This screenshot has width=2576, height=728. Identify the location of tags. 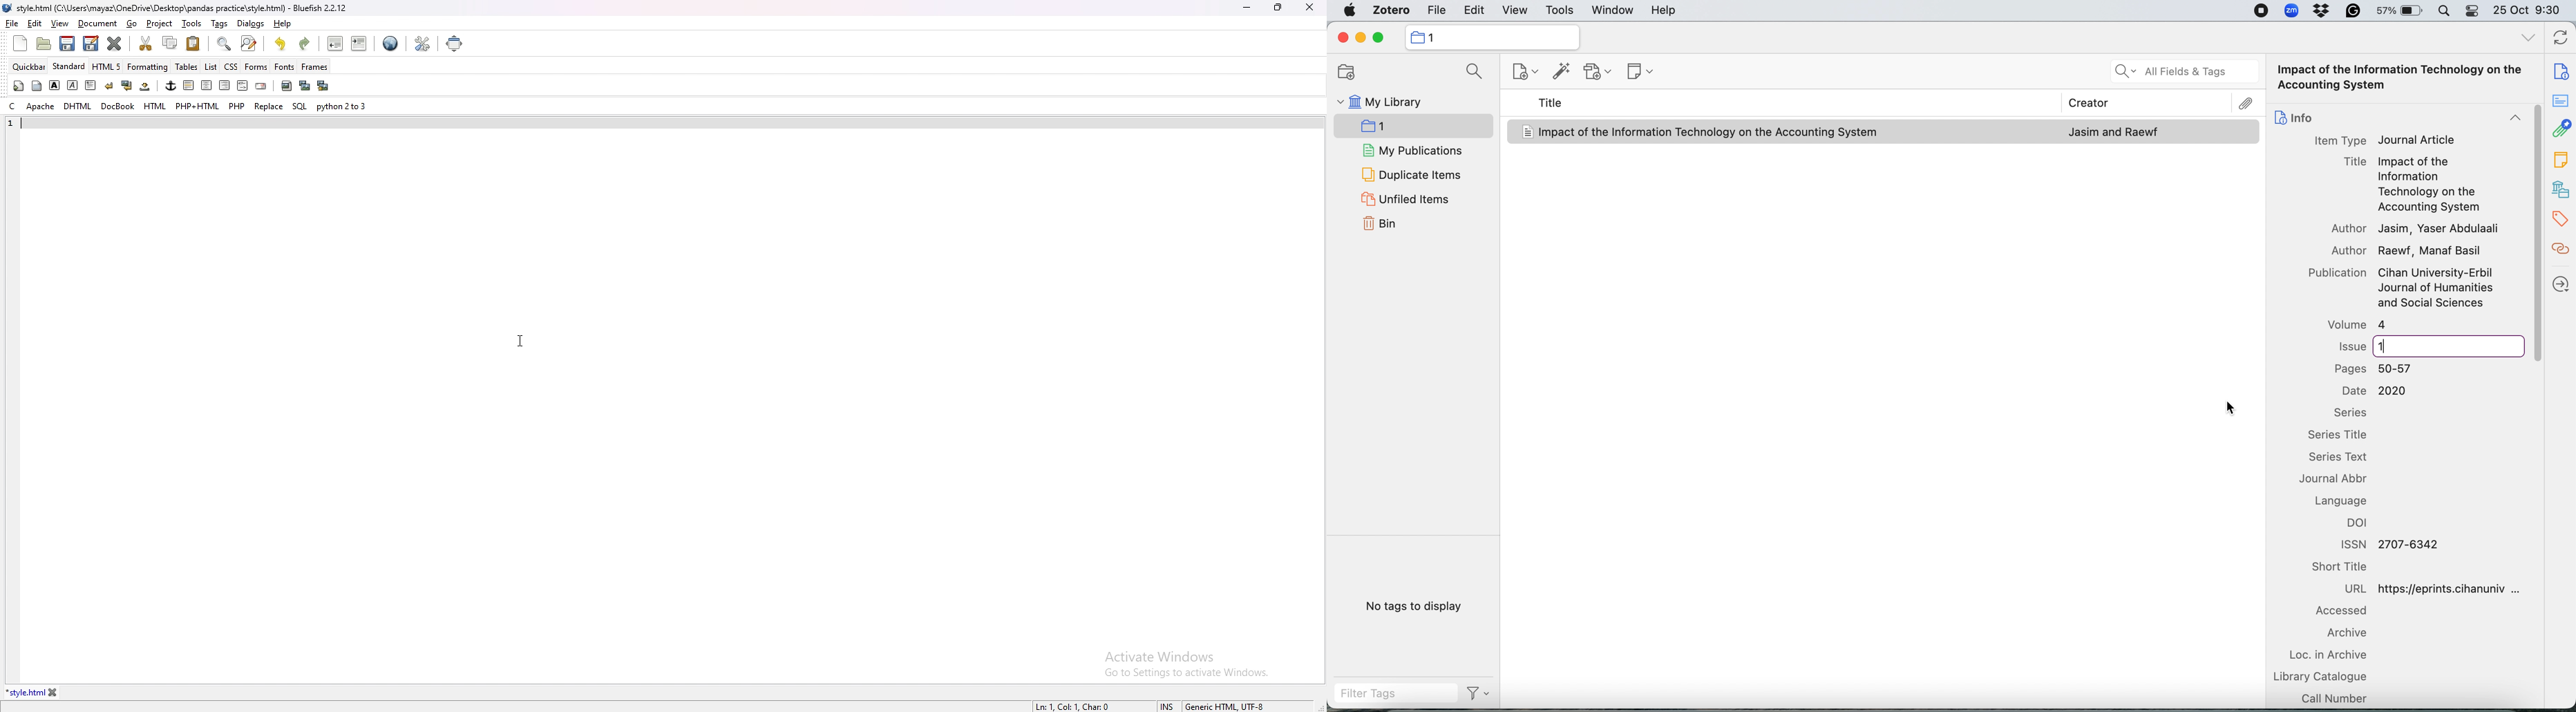
(2559, 160).